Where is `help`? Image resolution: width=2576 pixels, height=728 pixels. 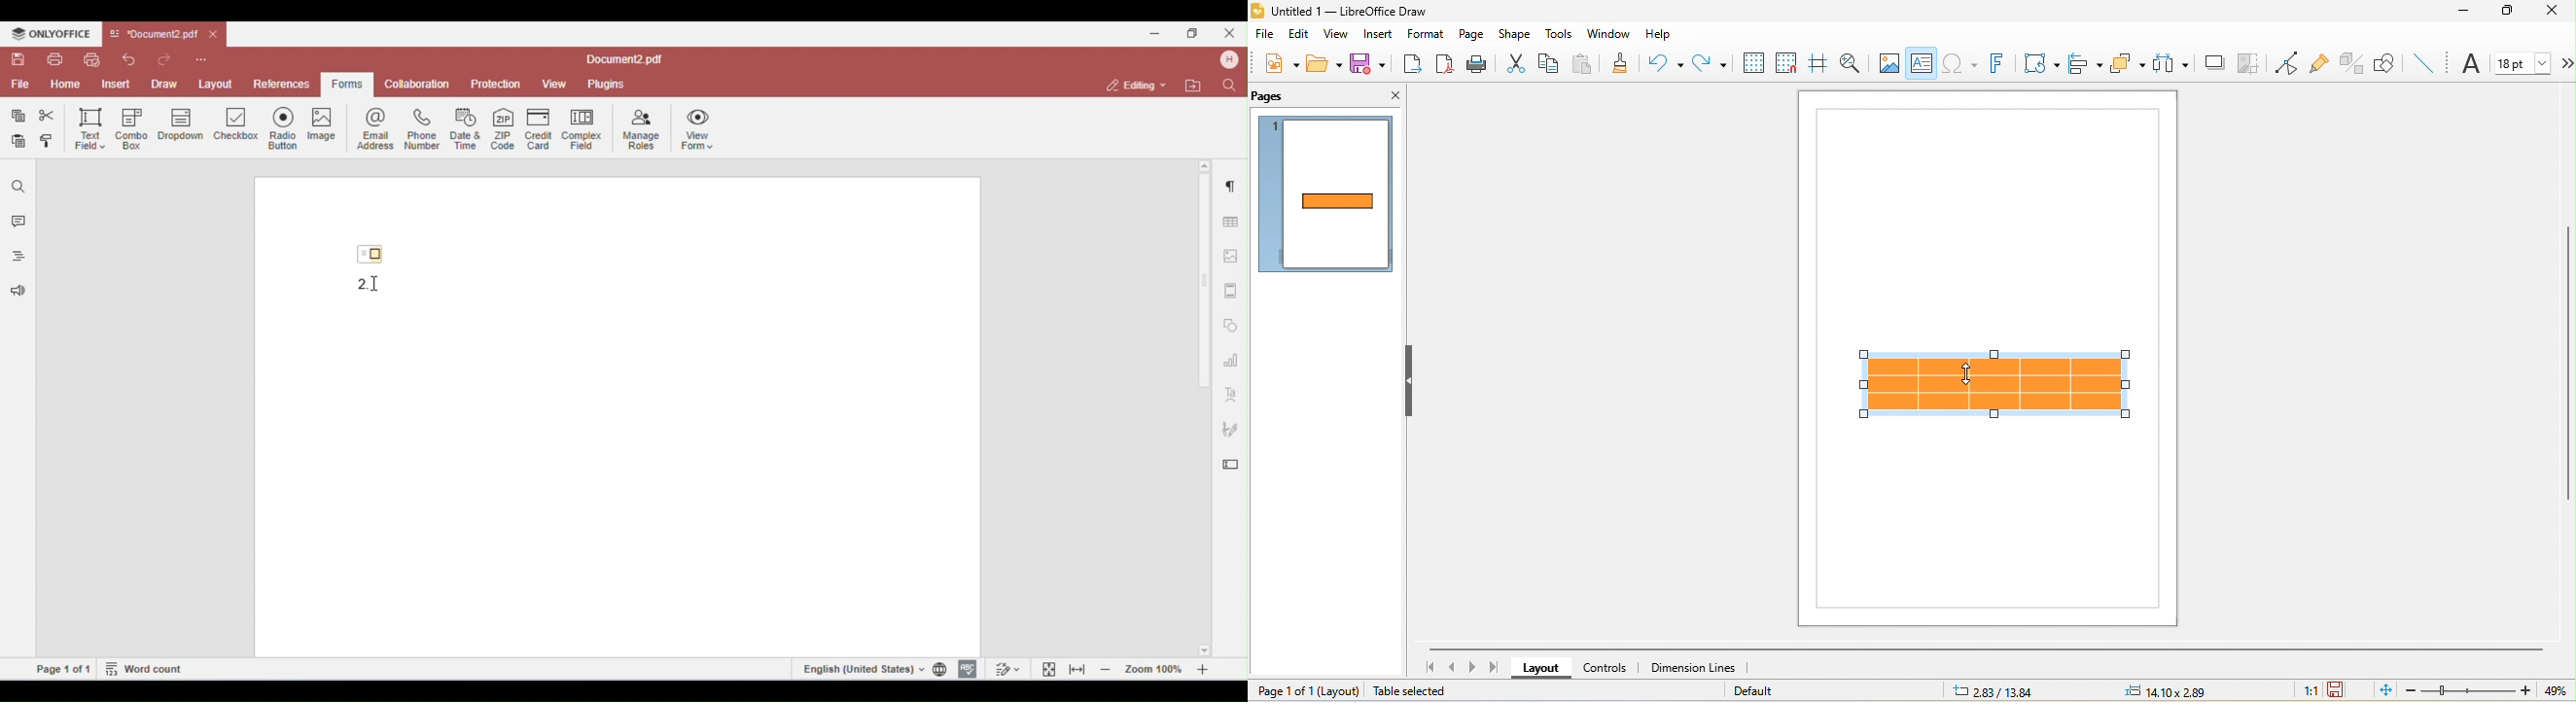
help is located at coordinates (1663, 35).